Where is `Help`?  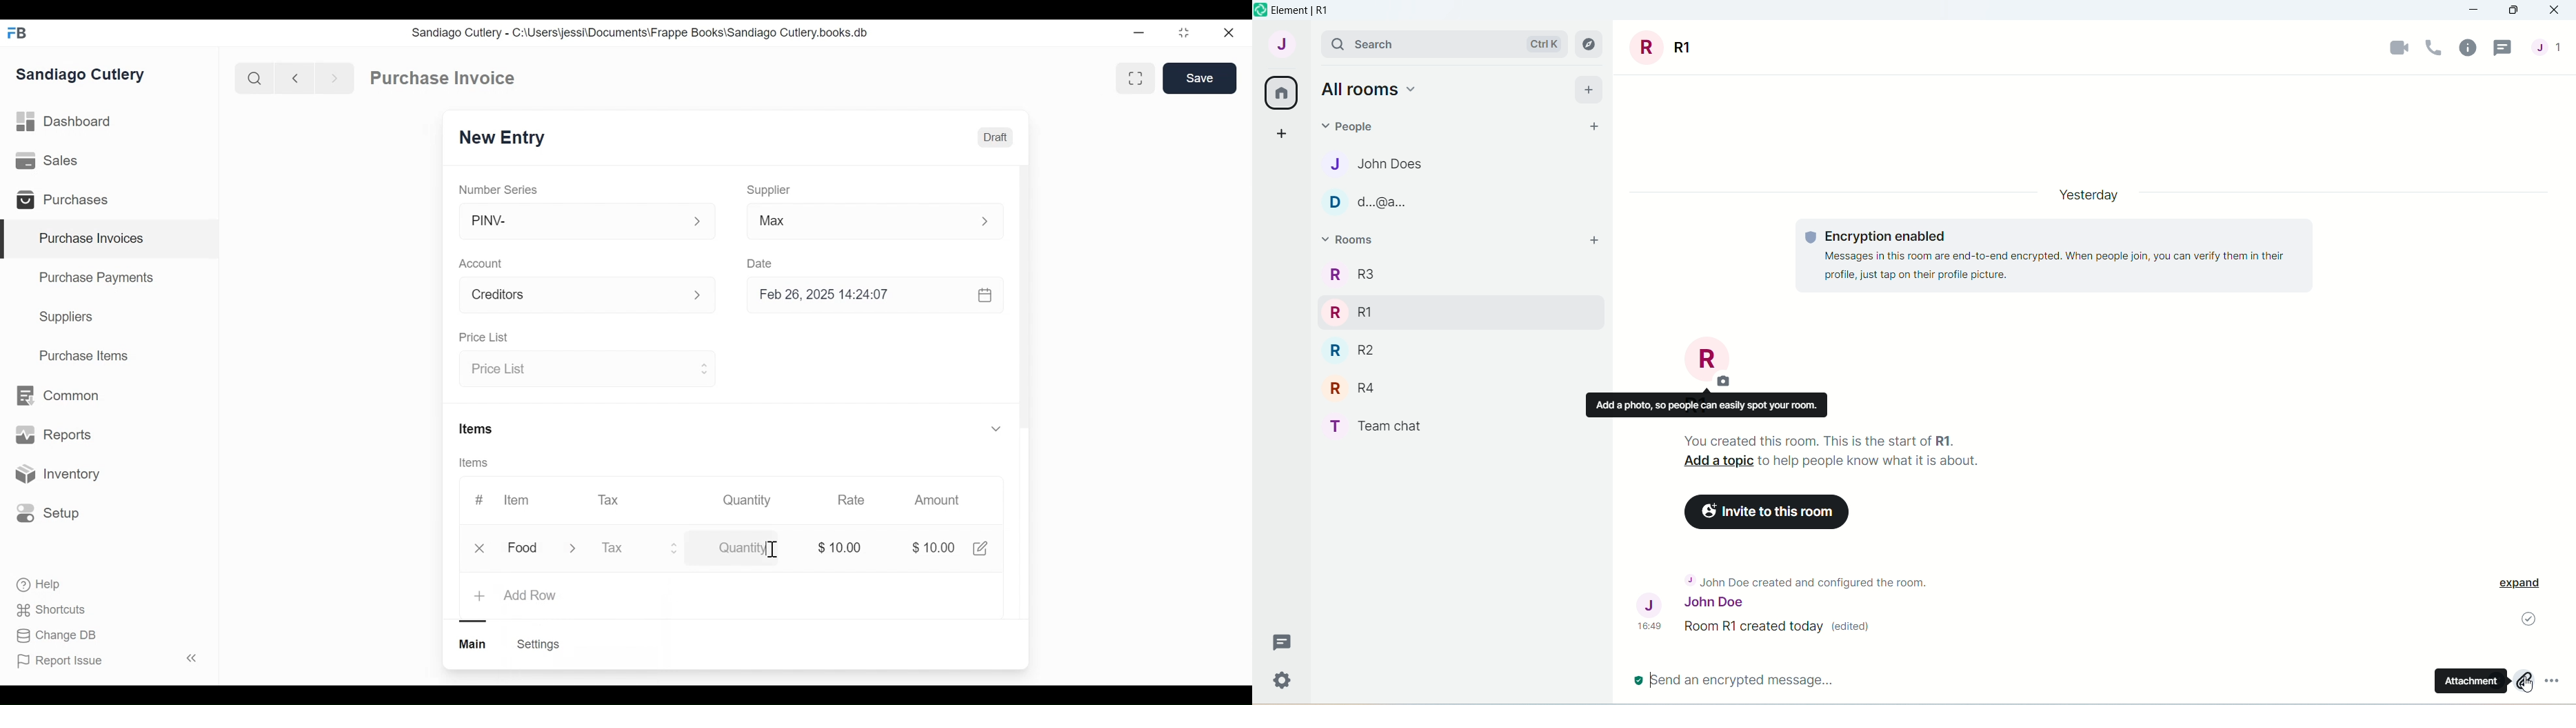
Help is located at coordinates (40, 585).